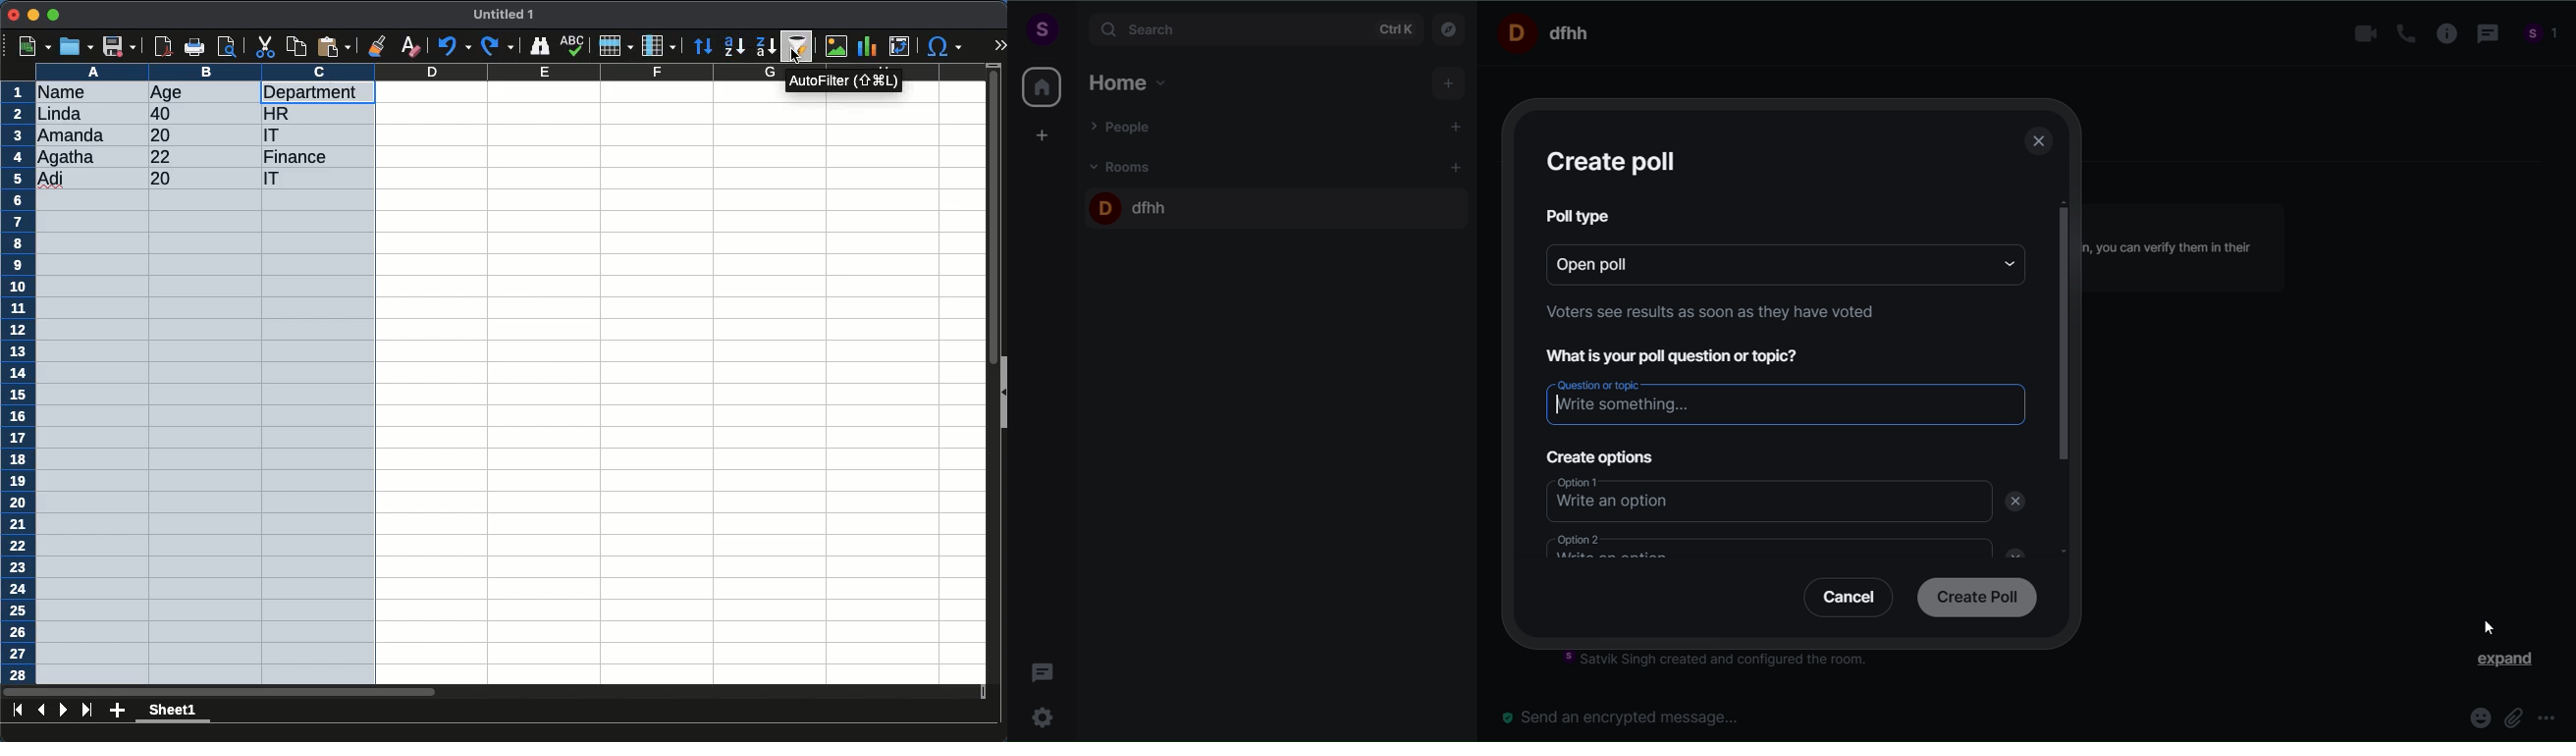  Describe the element at coordinates (1450, 84) in the screenshot. I see `add` at that location.